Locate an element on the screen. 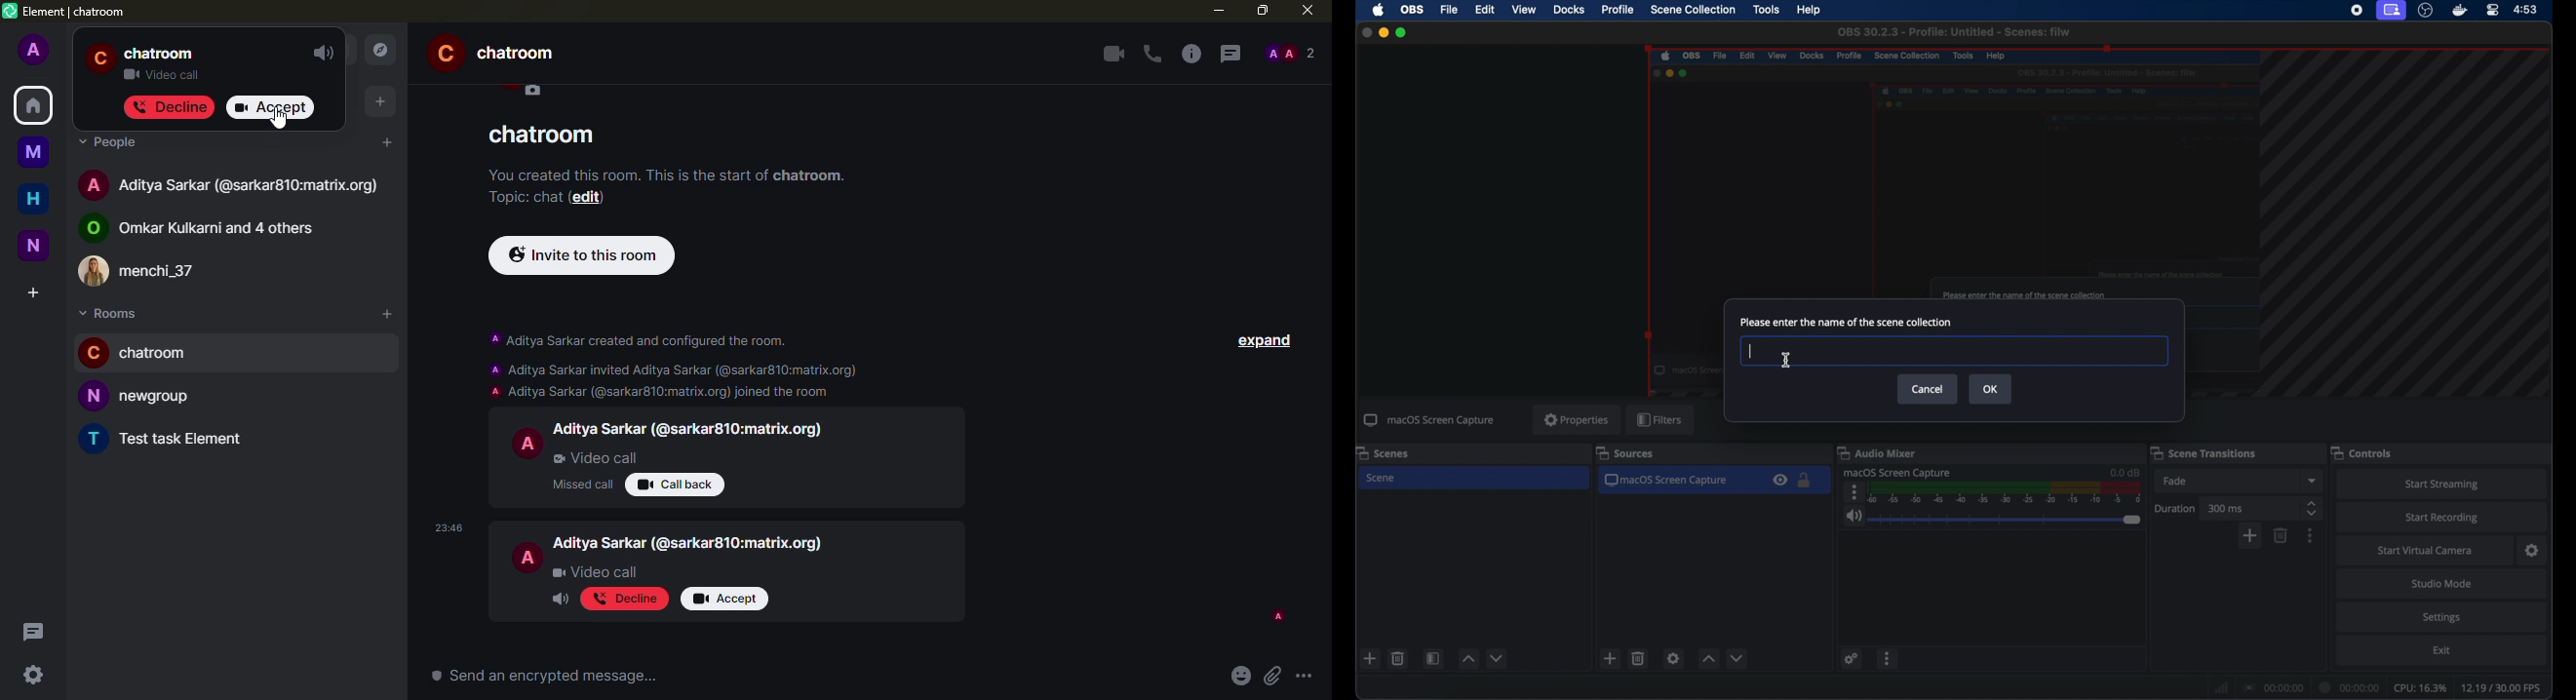  macos screen capture is located at coordinates (1670, 481).